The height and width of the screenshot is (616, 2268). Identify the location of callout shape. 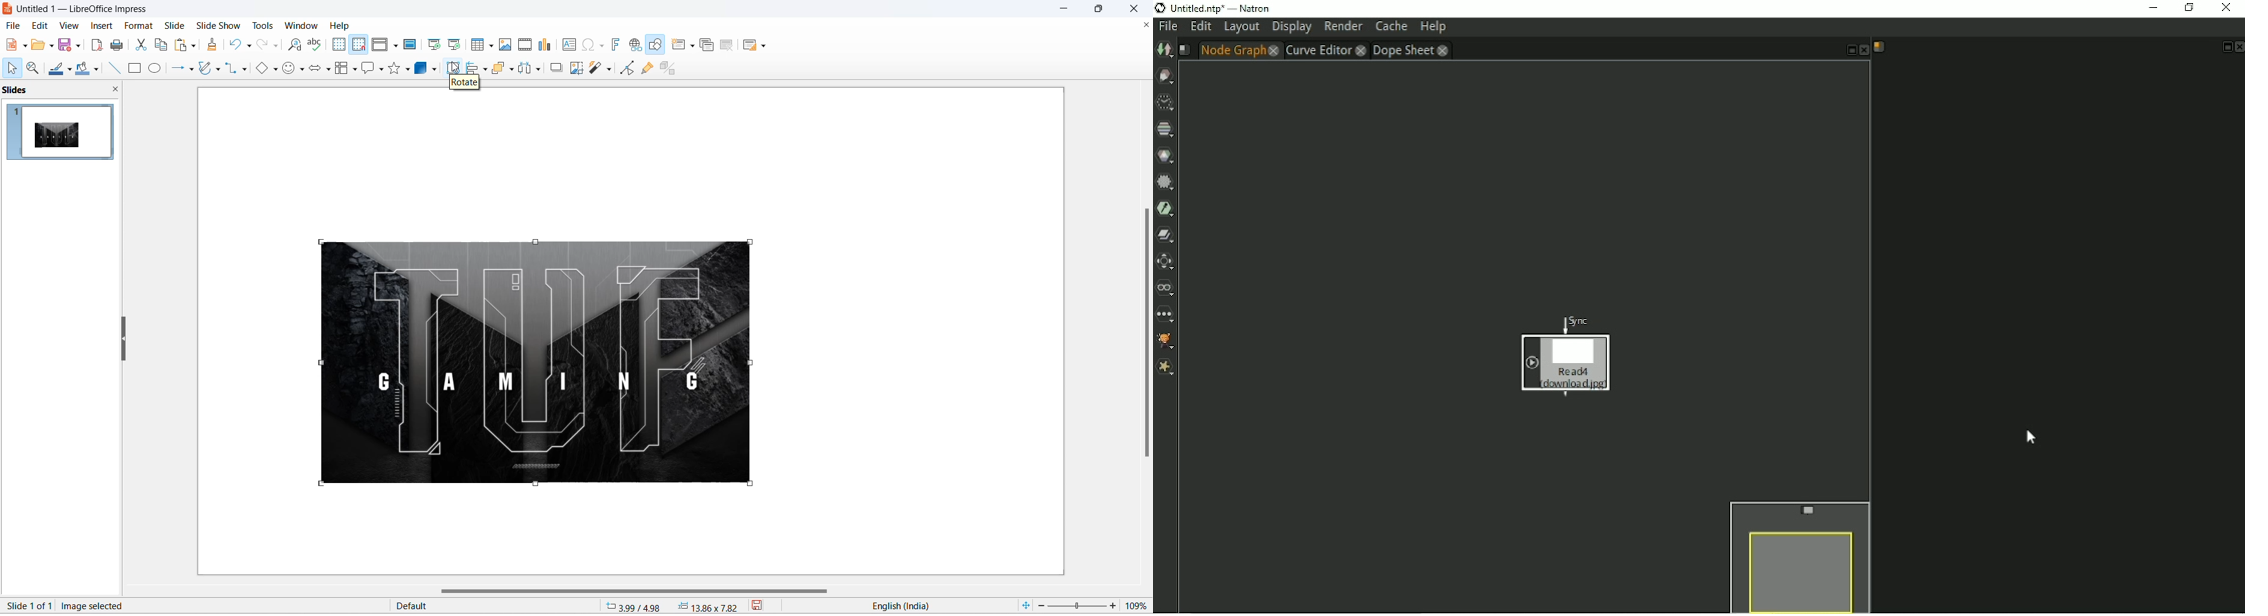
(367, 69).